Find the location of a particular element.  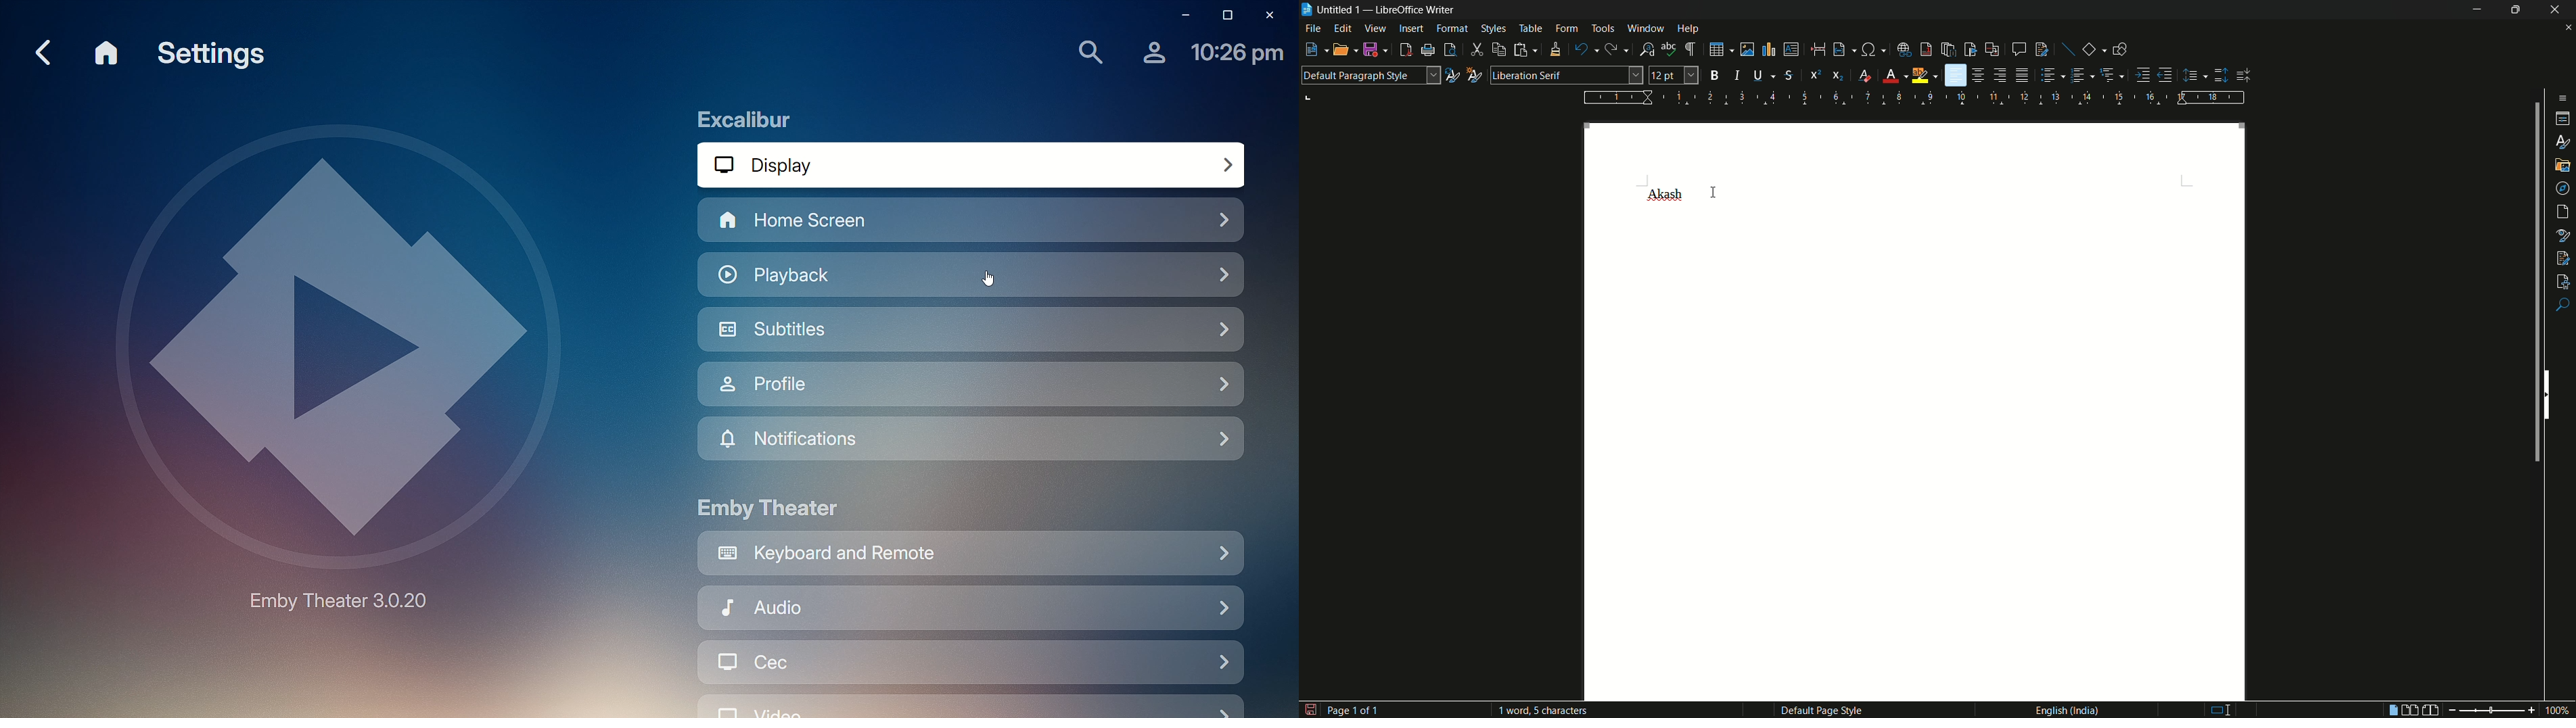

words and characters is located at coordinates (1544, 710).